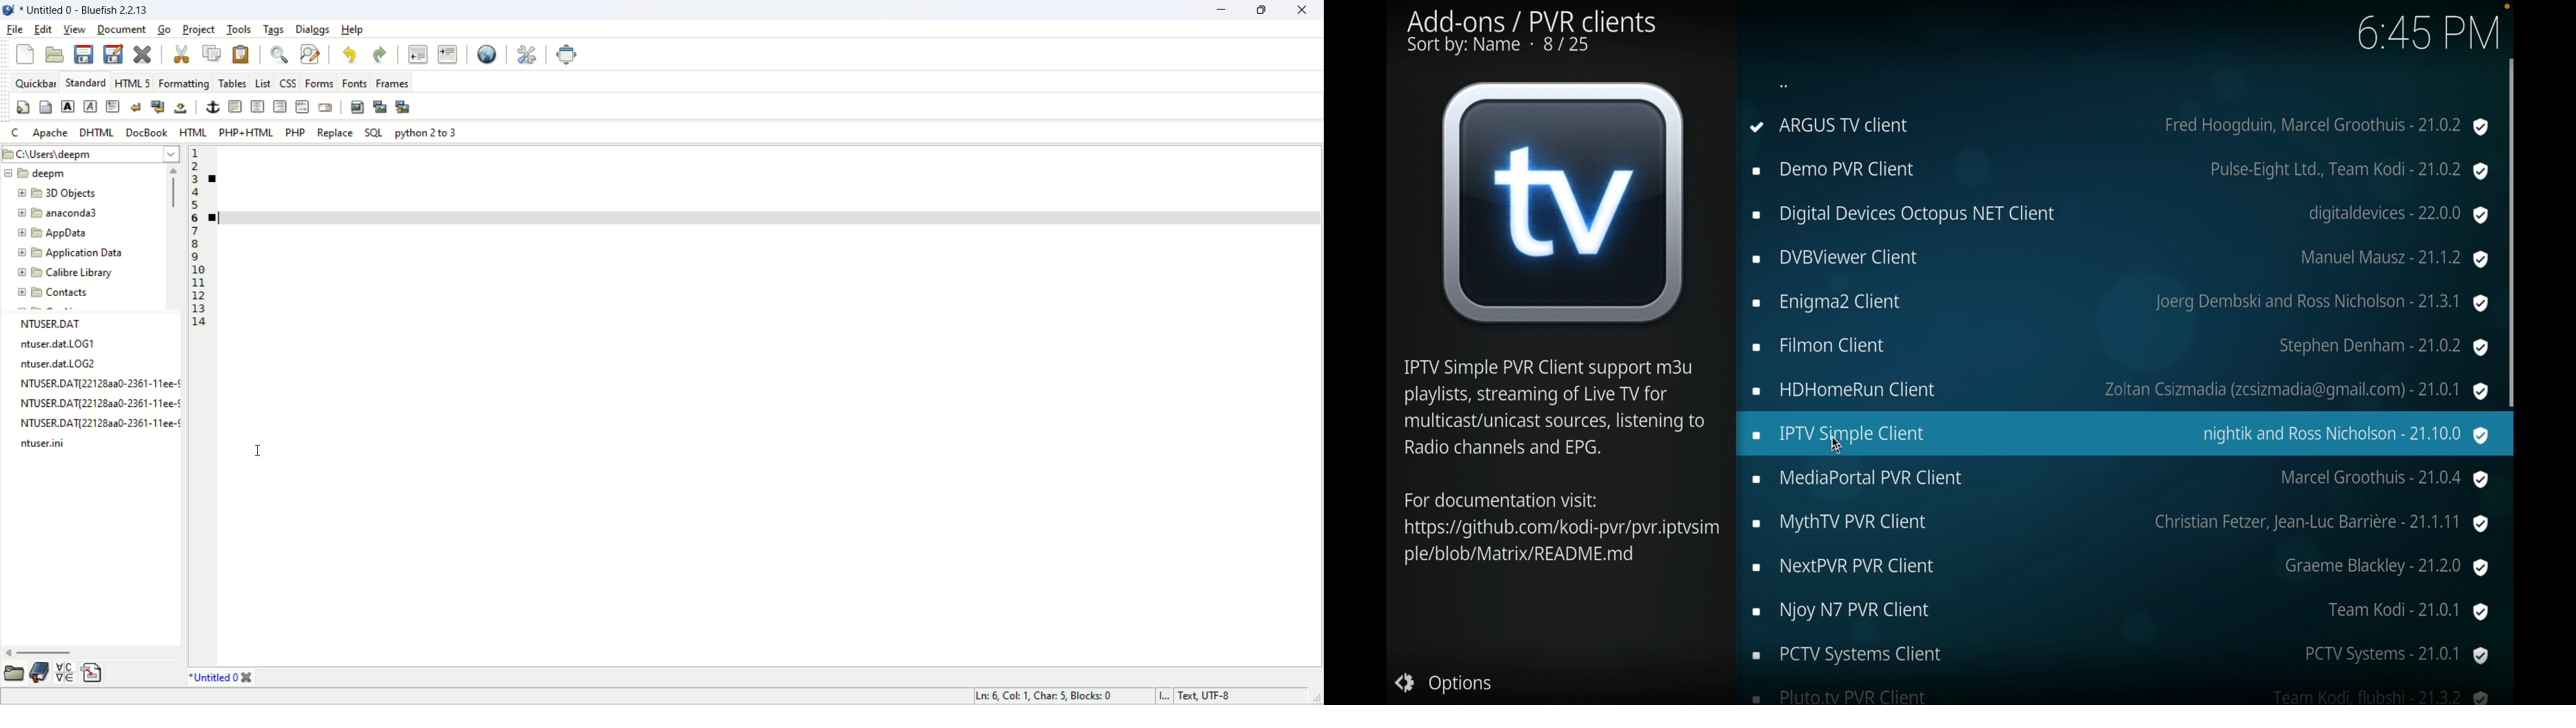 The width and height of the screenshot is (2576, 728). What do you see at coordinates (85, 56) in the screenshot?
I see `save` at bounding box center [85, 56].